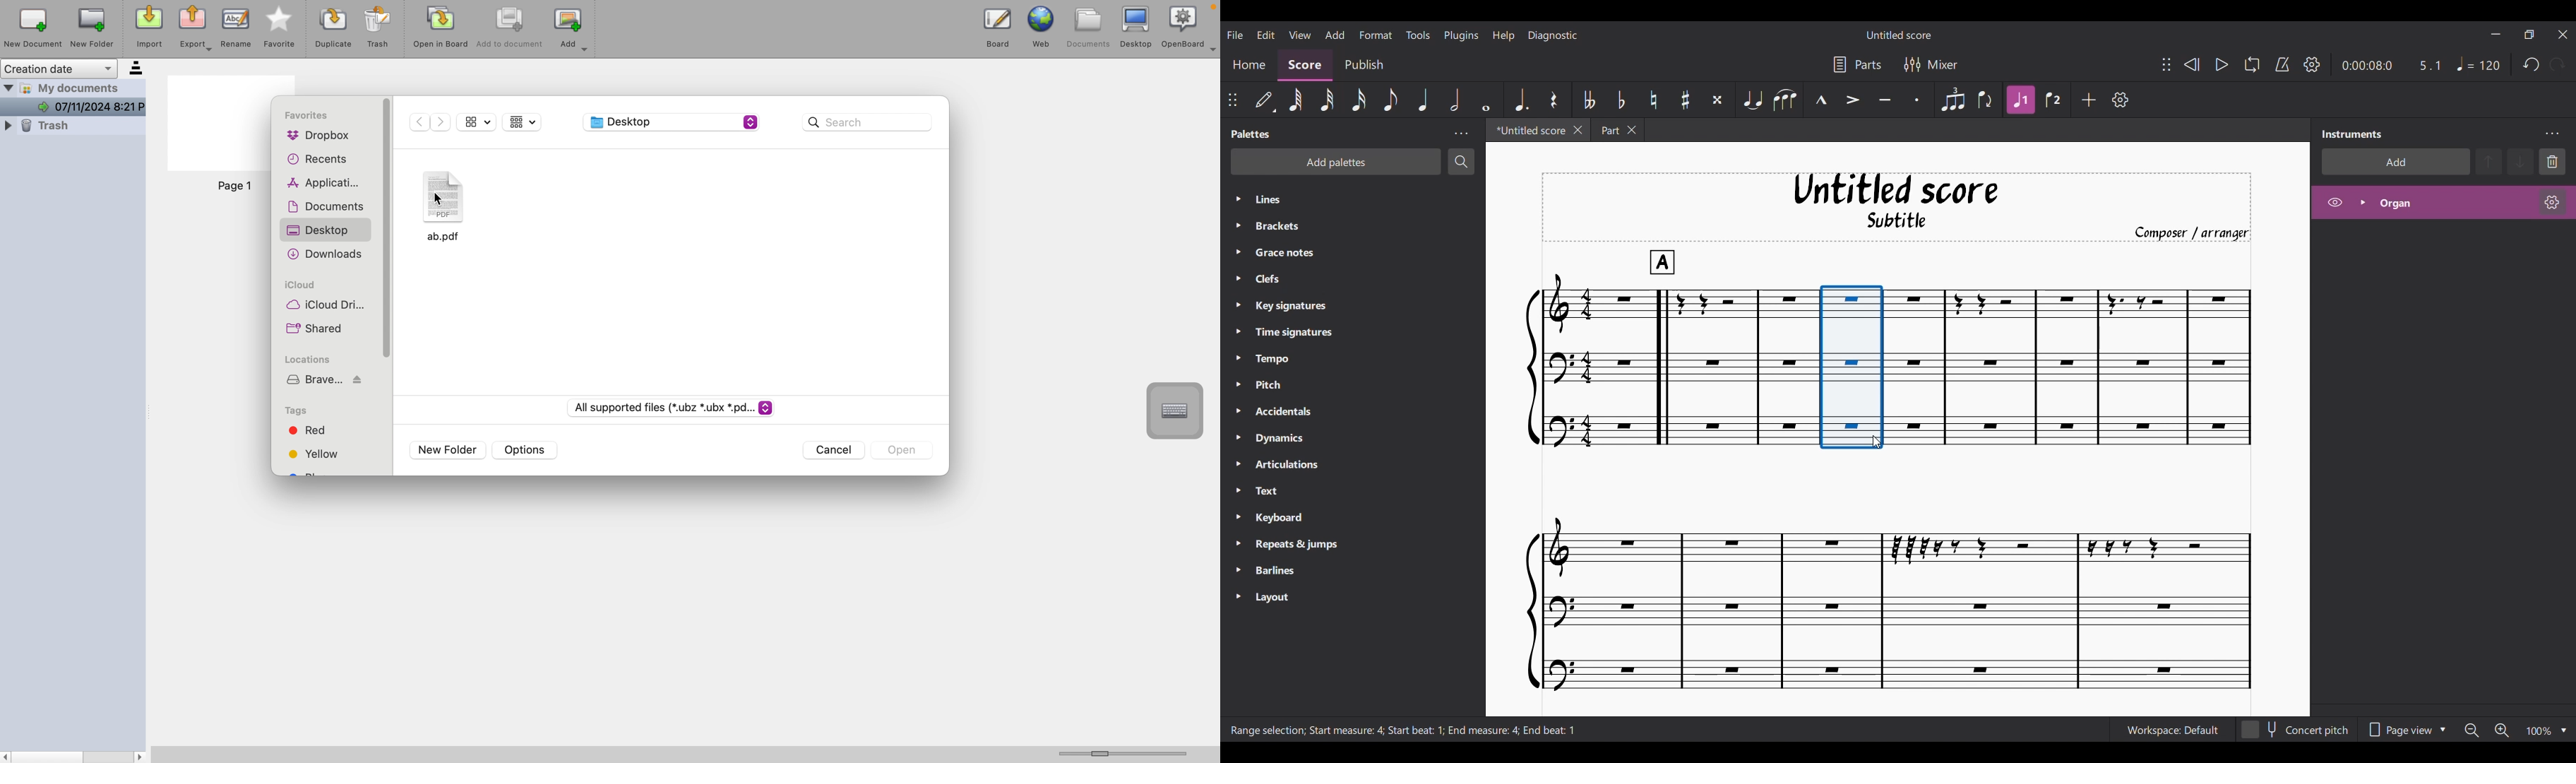 This screenshot has width=2576, height=784. I want to click on Page view options, so click(2404, 730).